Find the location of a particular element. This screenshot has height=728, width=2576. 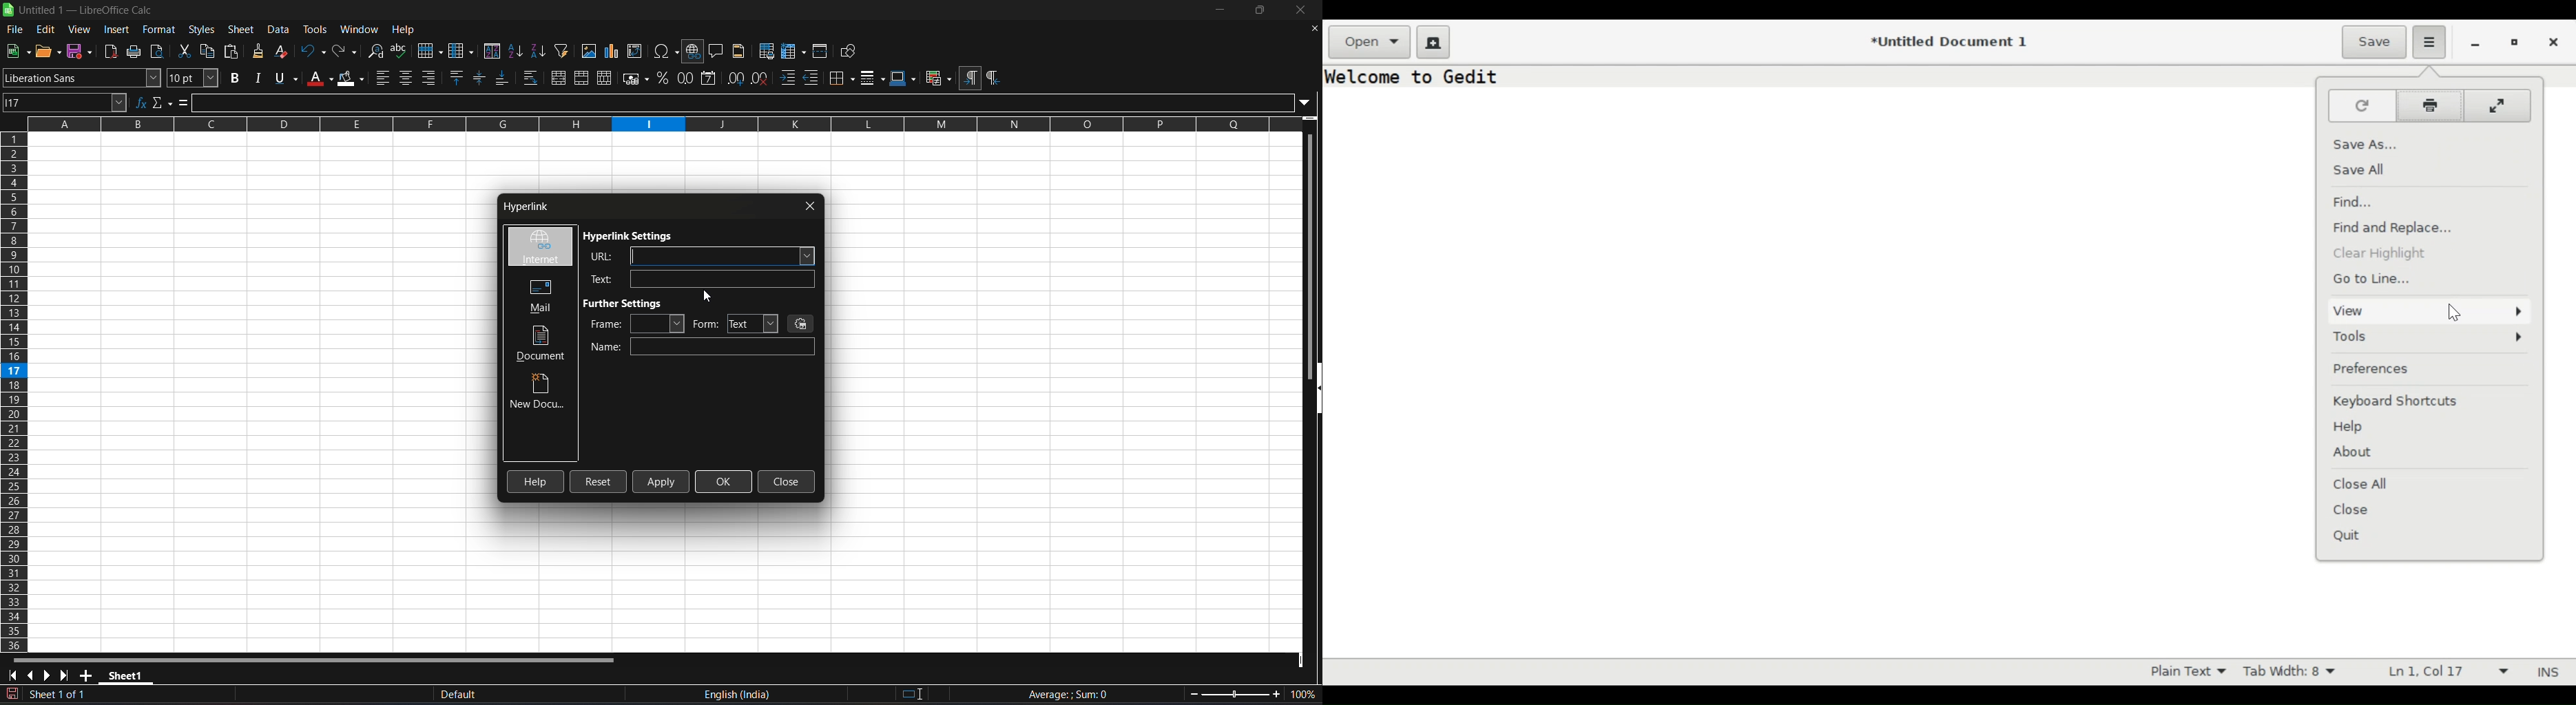

align top is located at coordinates (459, 77).